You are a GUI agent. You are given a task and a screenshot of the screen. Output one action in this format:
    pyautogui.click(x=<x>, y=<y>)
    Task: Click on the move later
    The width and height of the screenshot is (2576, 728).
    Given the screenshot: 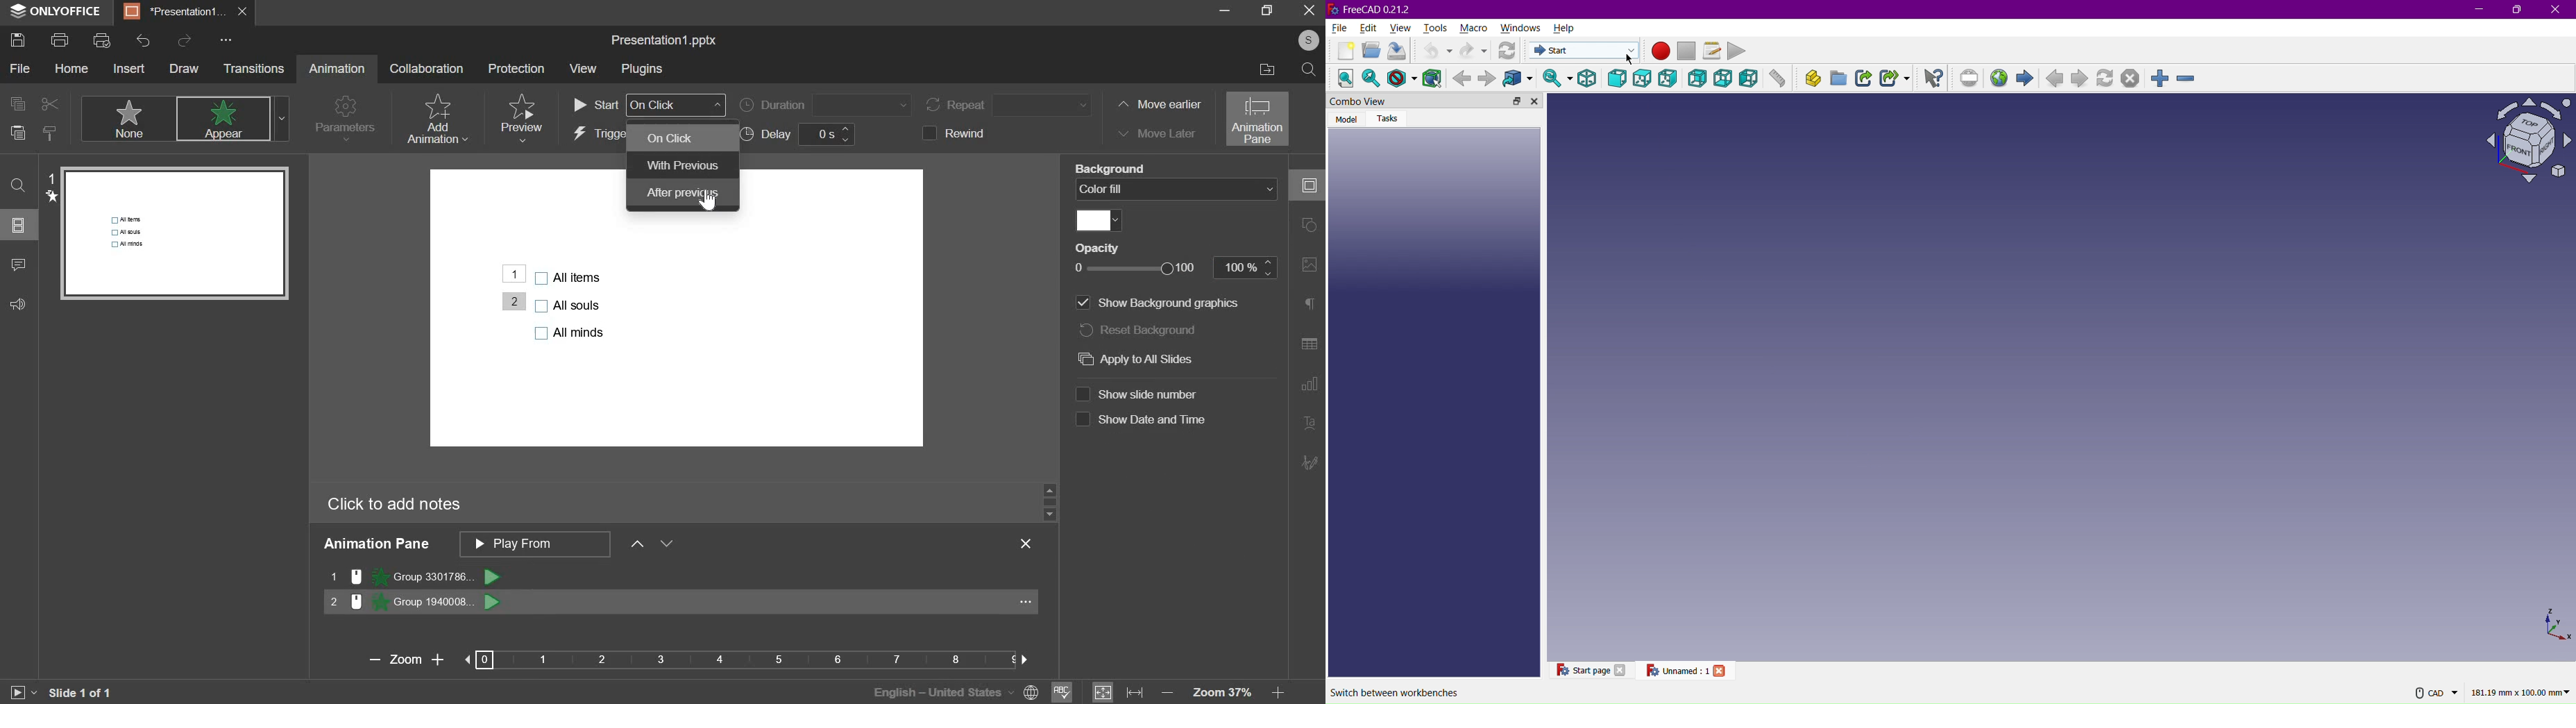 What is the action you would take?
    pyautogui.click(x=1154, y=132)
    